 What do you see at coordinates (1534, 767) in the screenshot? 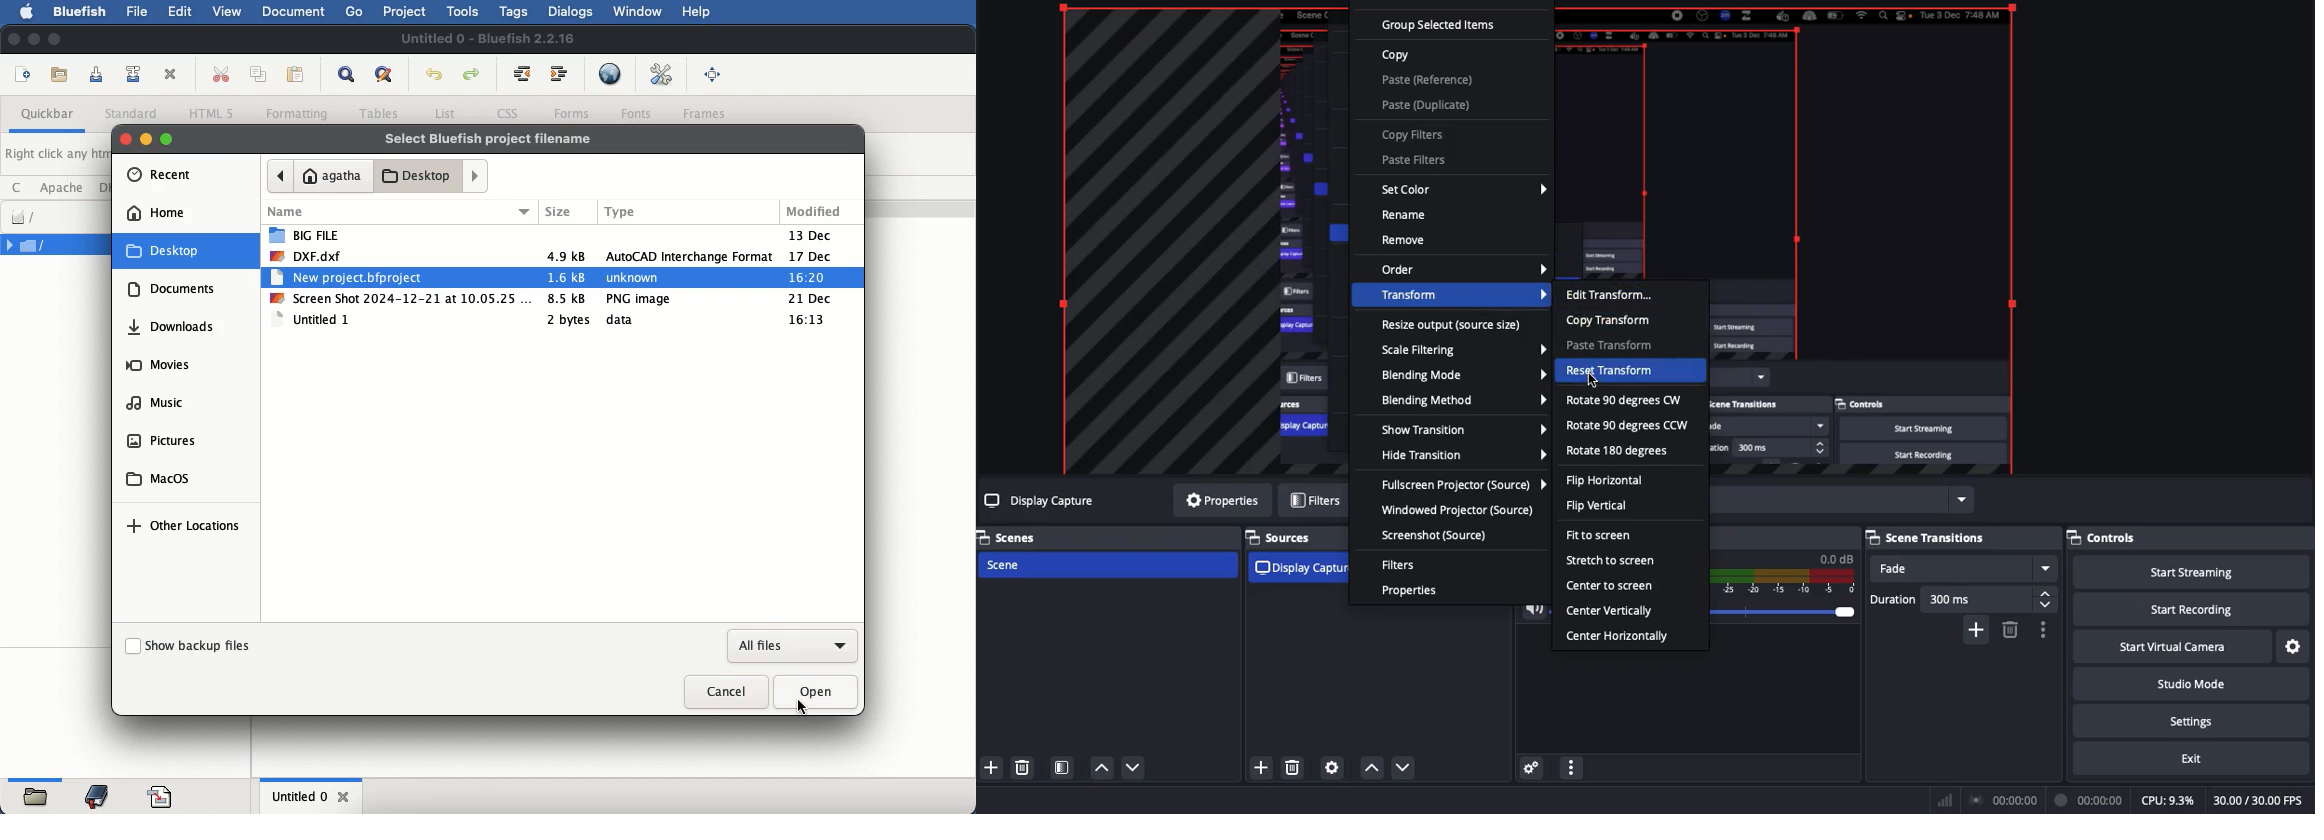
I see `Advanced audio properties` at bounding box center [1534, 767].